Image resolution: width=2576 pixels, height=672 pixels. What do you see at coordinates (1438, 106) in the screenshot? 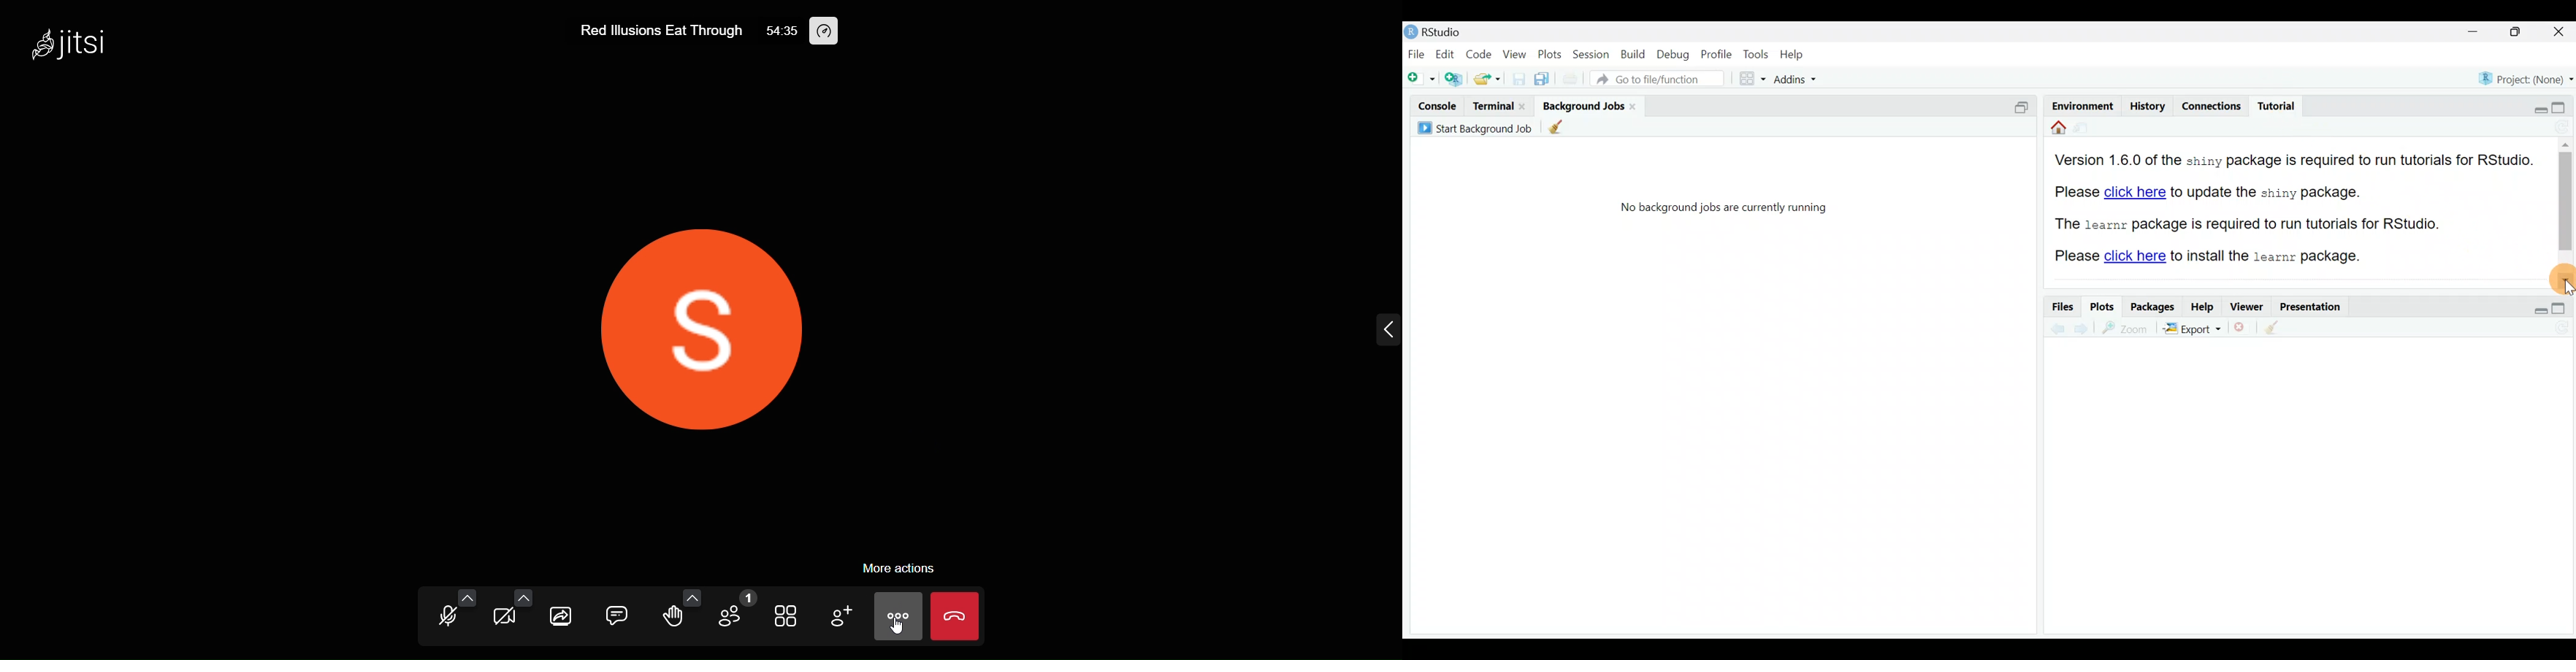
I see `Console` at bounding box center [1438, 106].